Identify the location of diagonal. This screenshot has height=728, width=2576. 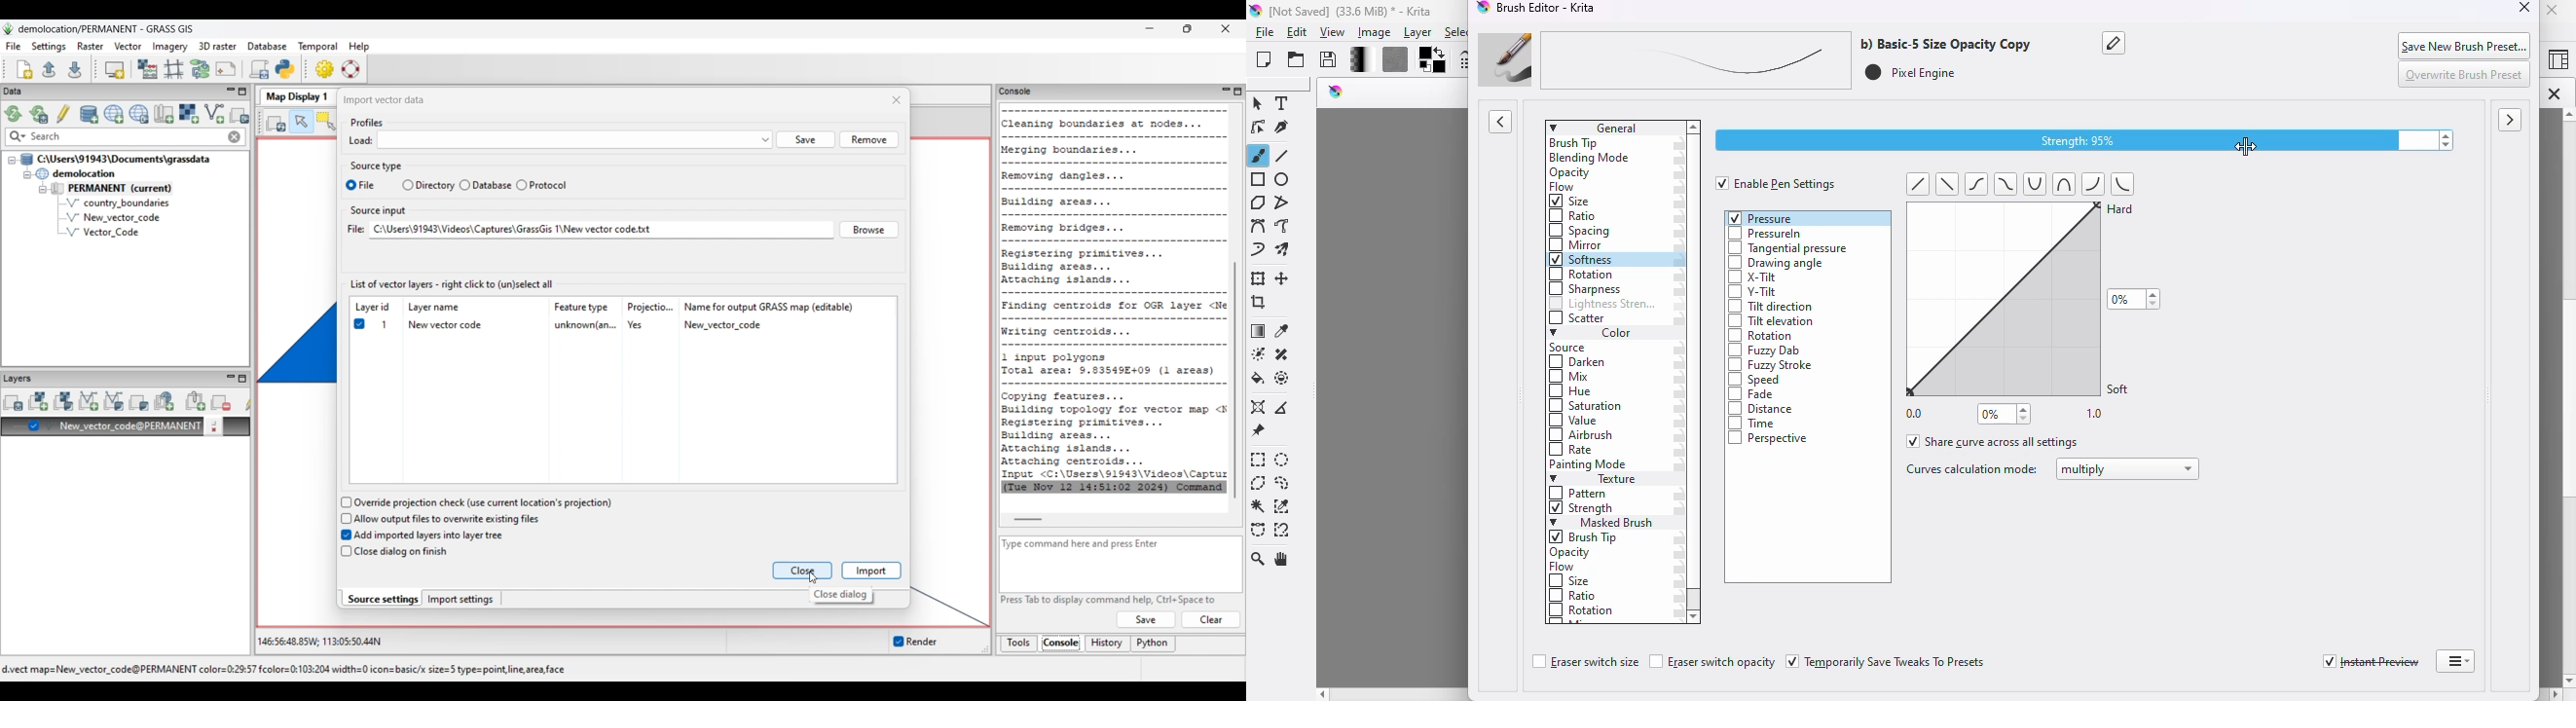
(1946, 184).